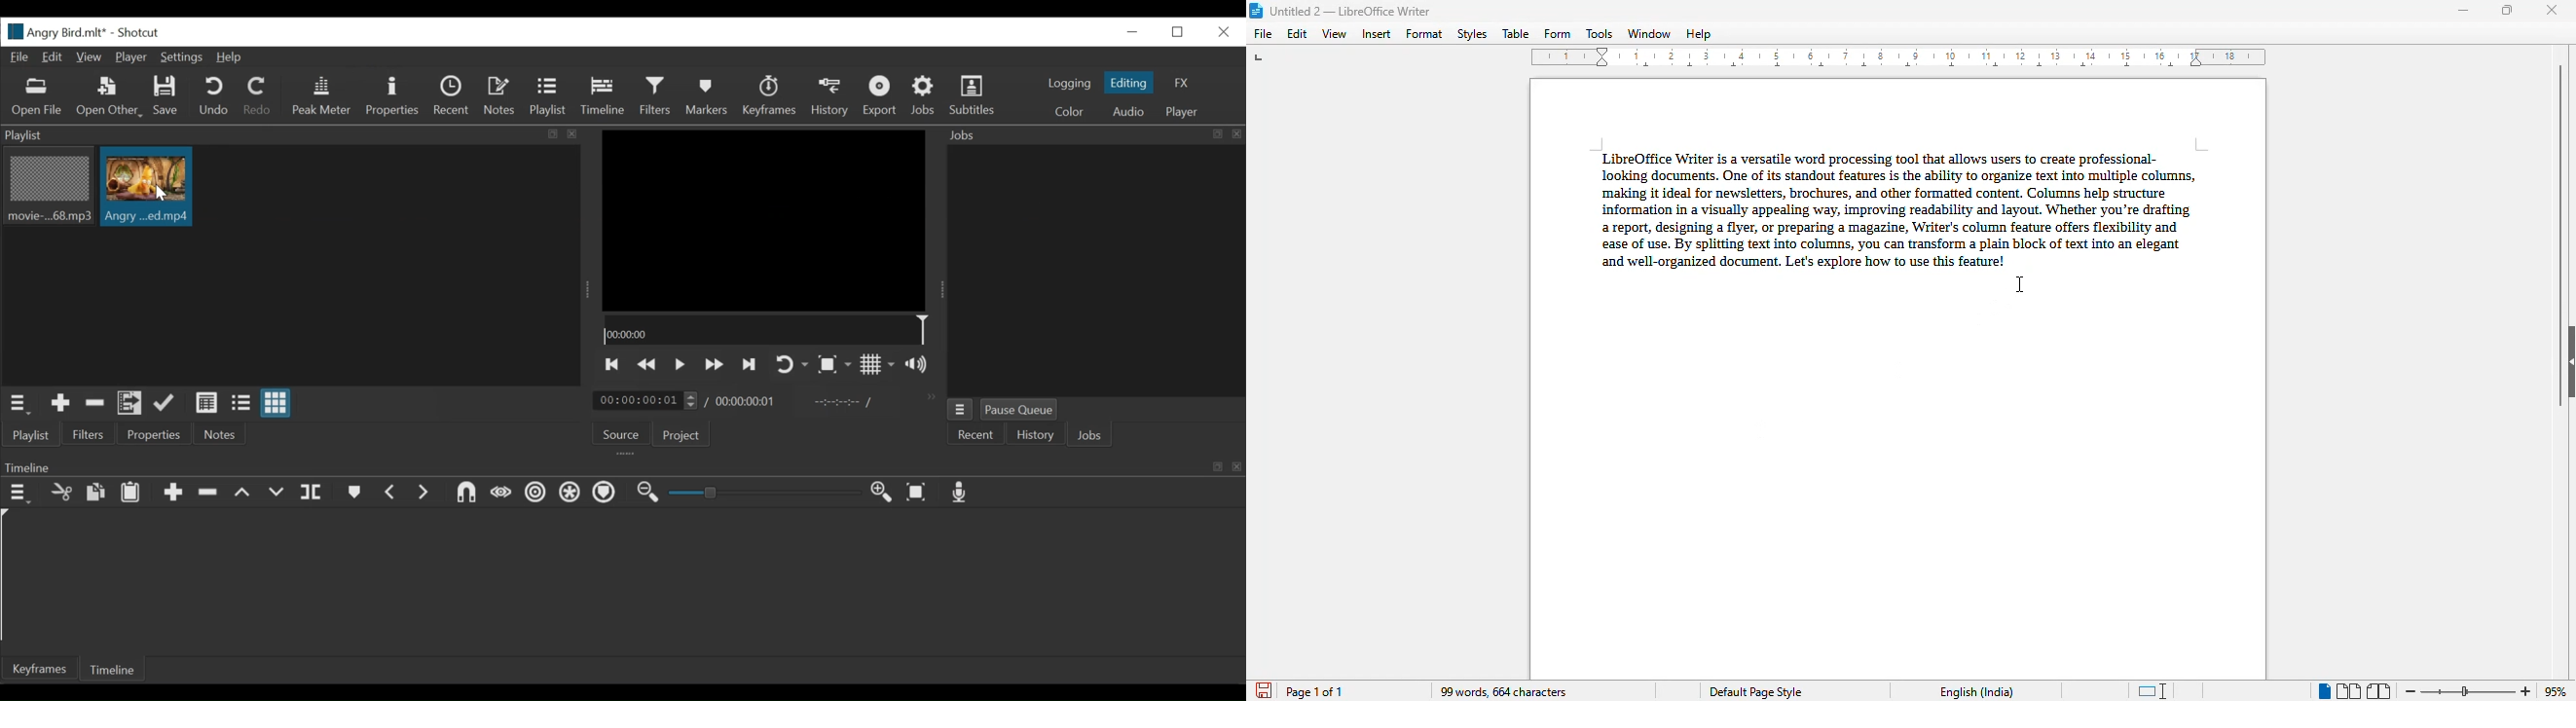  What do you see at coordinates (108, 97) in the screenshot?
I see `Open Other` at bounding box center [108, 97].